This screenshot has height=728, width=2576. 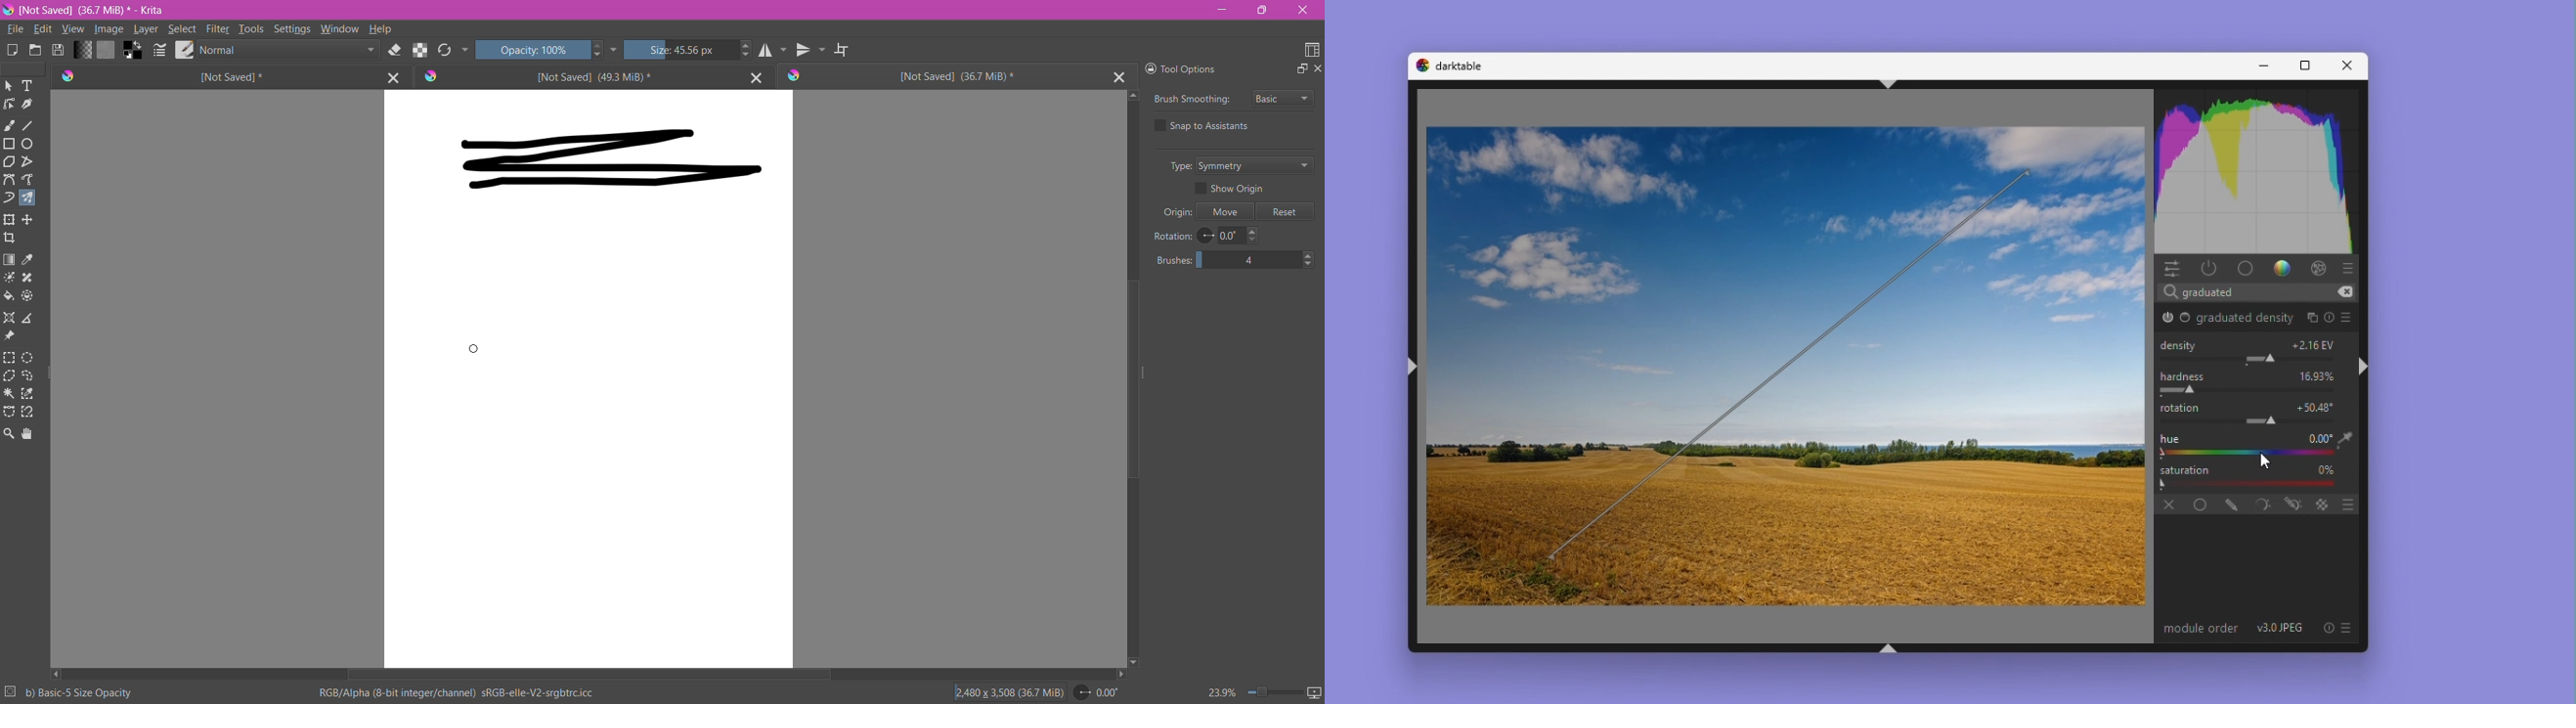 What do you see at coordinates (83, 49) in the screenshot?
I see `Fill Gradient` at bounding box center [83, 49].